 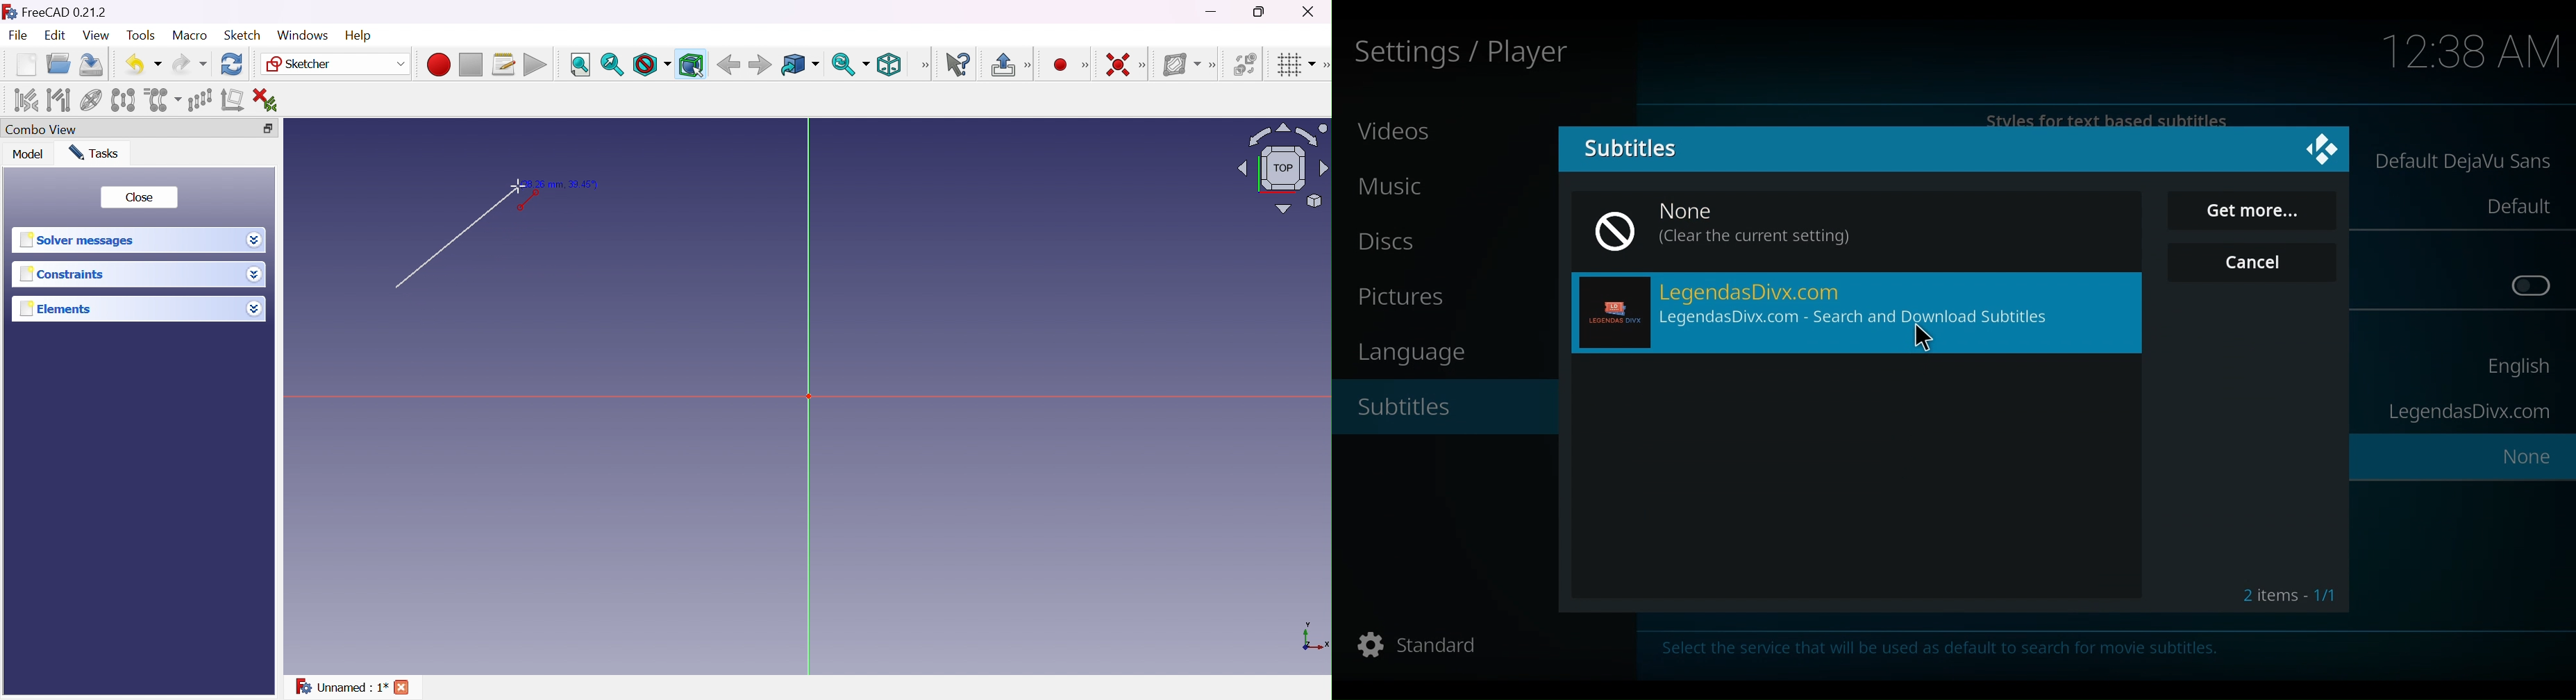 I want to click on Close, so click(x=141, y=198).